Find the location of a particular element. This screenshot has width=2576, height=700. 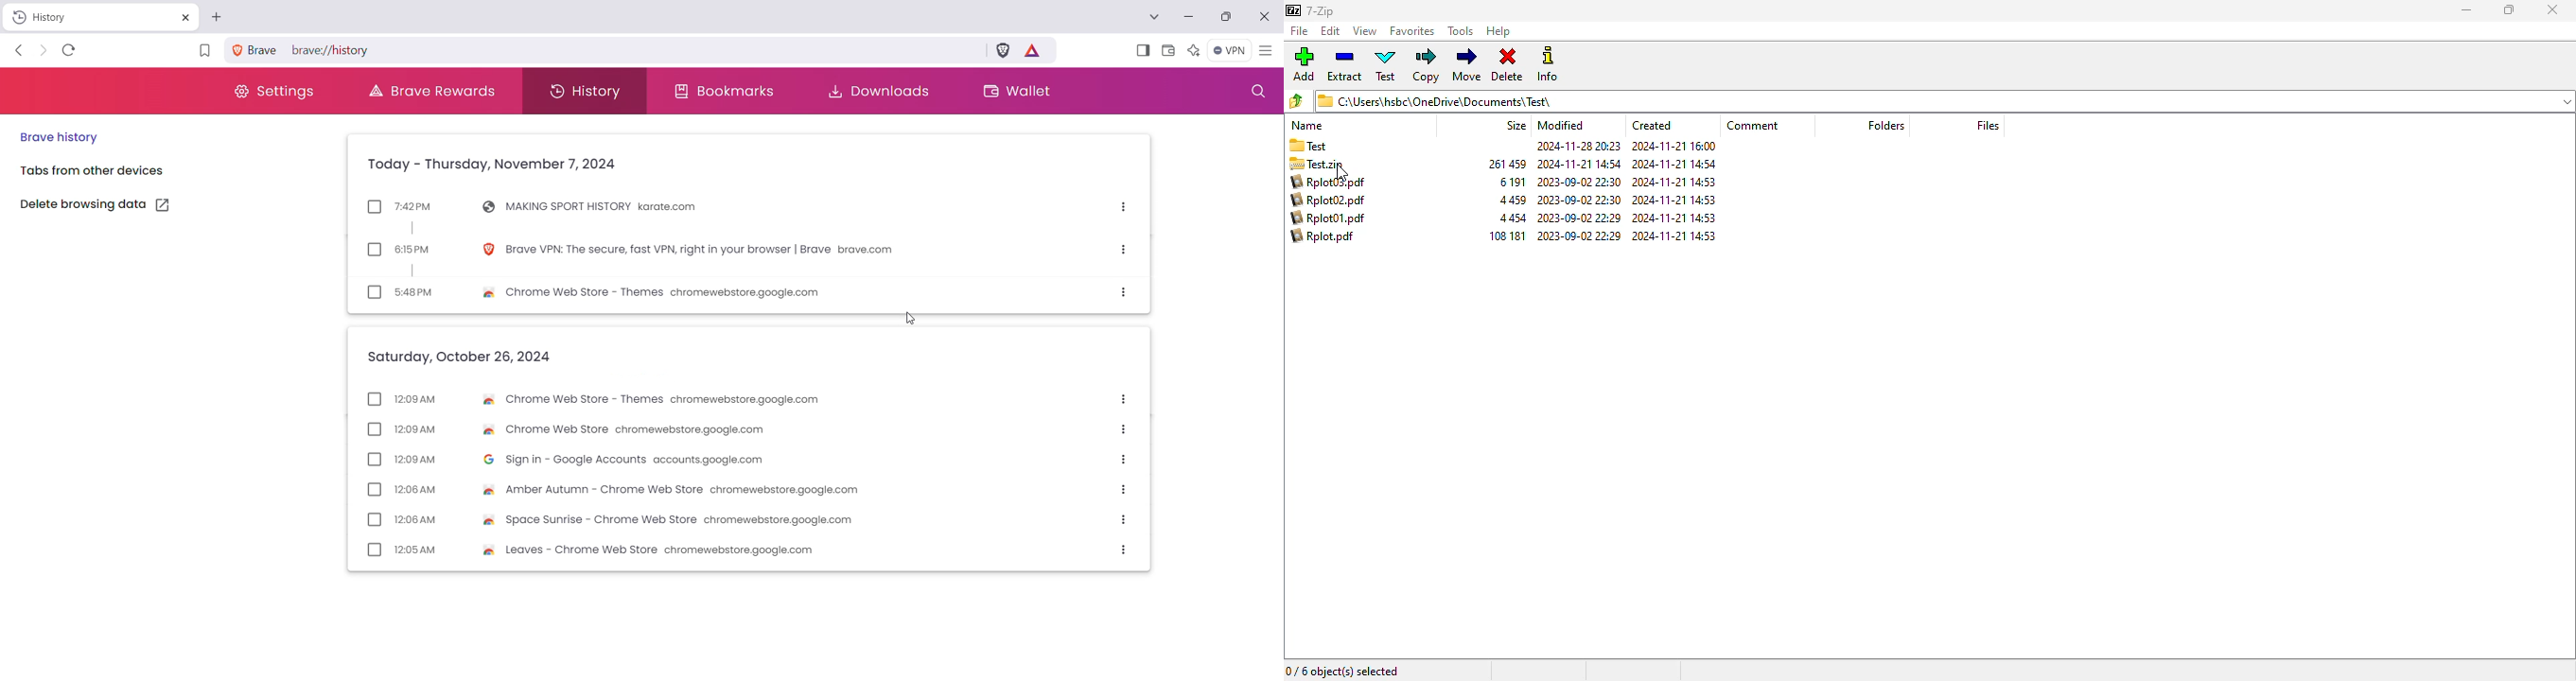

Chrome Web Store - Themes chromewebstore.google.com is located at coordinates (658, 397).